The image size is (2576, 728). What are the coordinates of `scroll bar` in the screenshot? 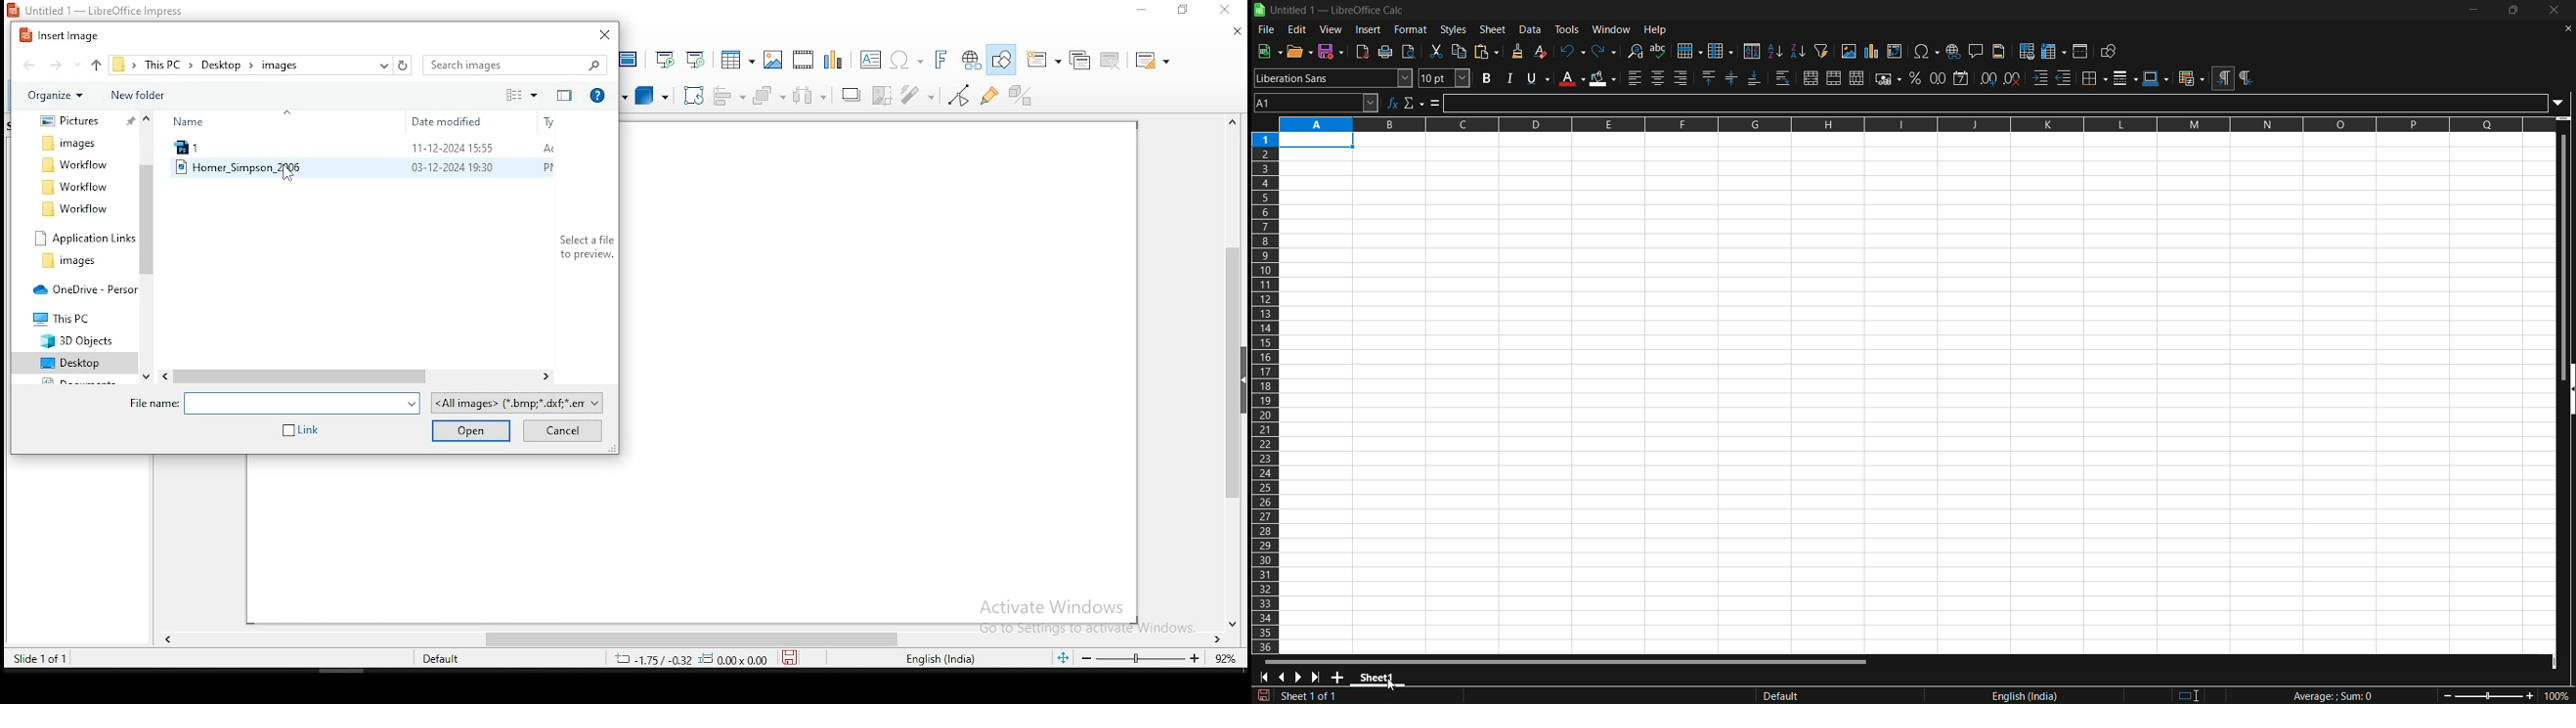 It's located at (1231, 336).